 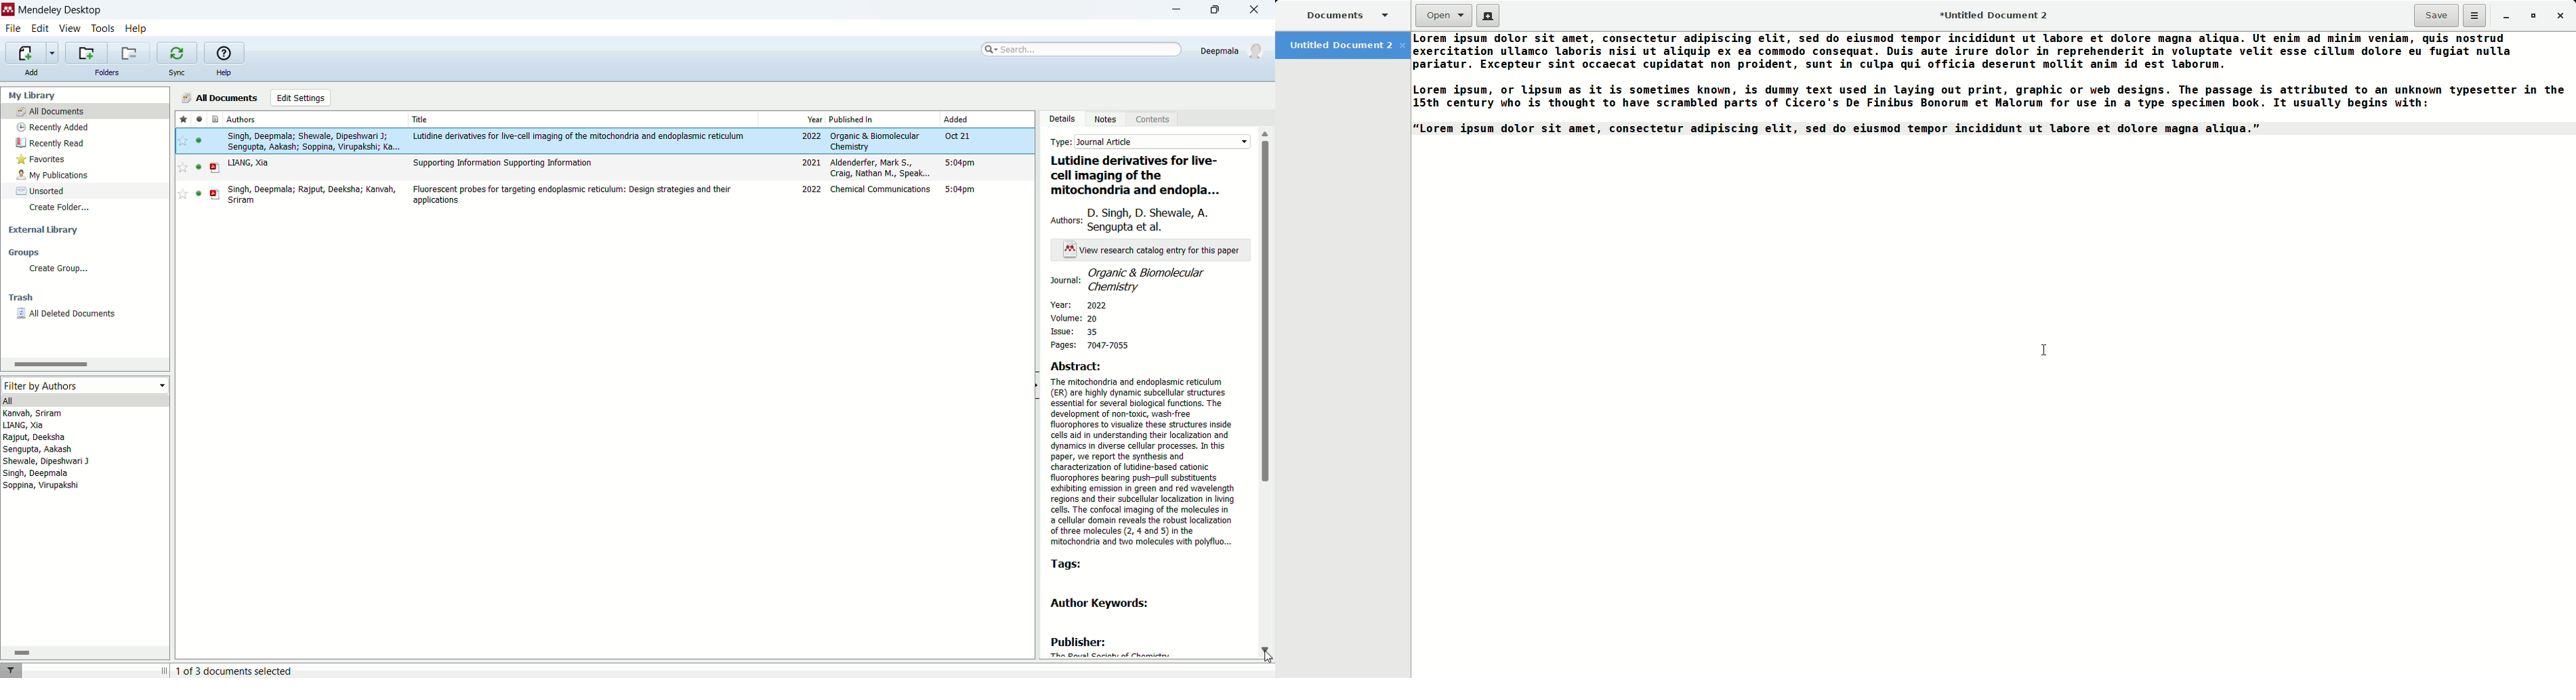 I want to click on add, so click(x=30, y=72).